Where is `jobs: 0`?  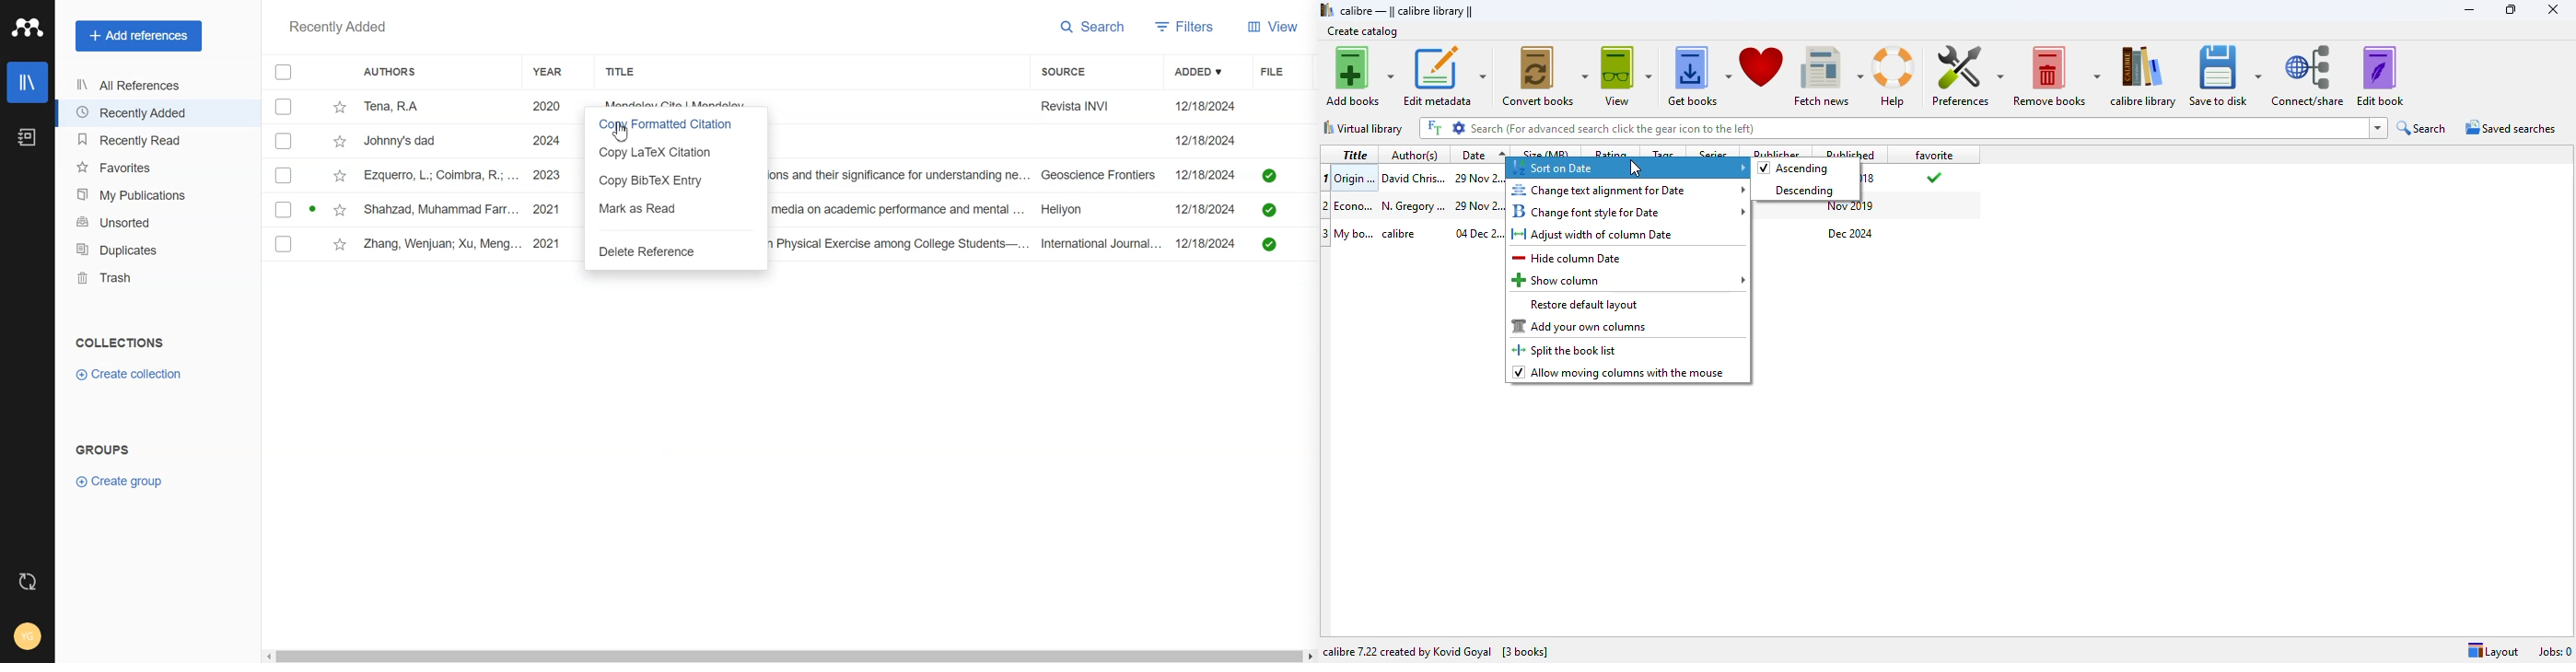
jobs: 0 is located at coordinates (2555, 652).